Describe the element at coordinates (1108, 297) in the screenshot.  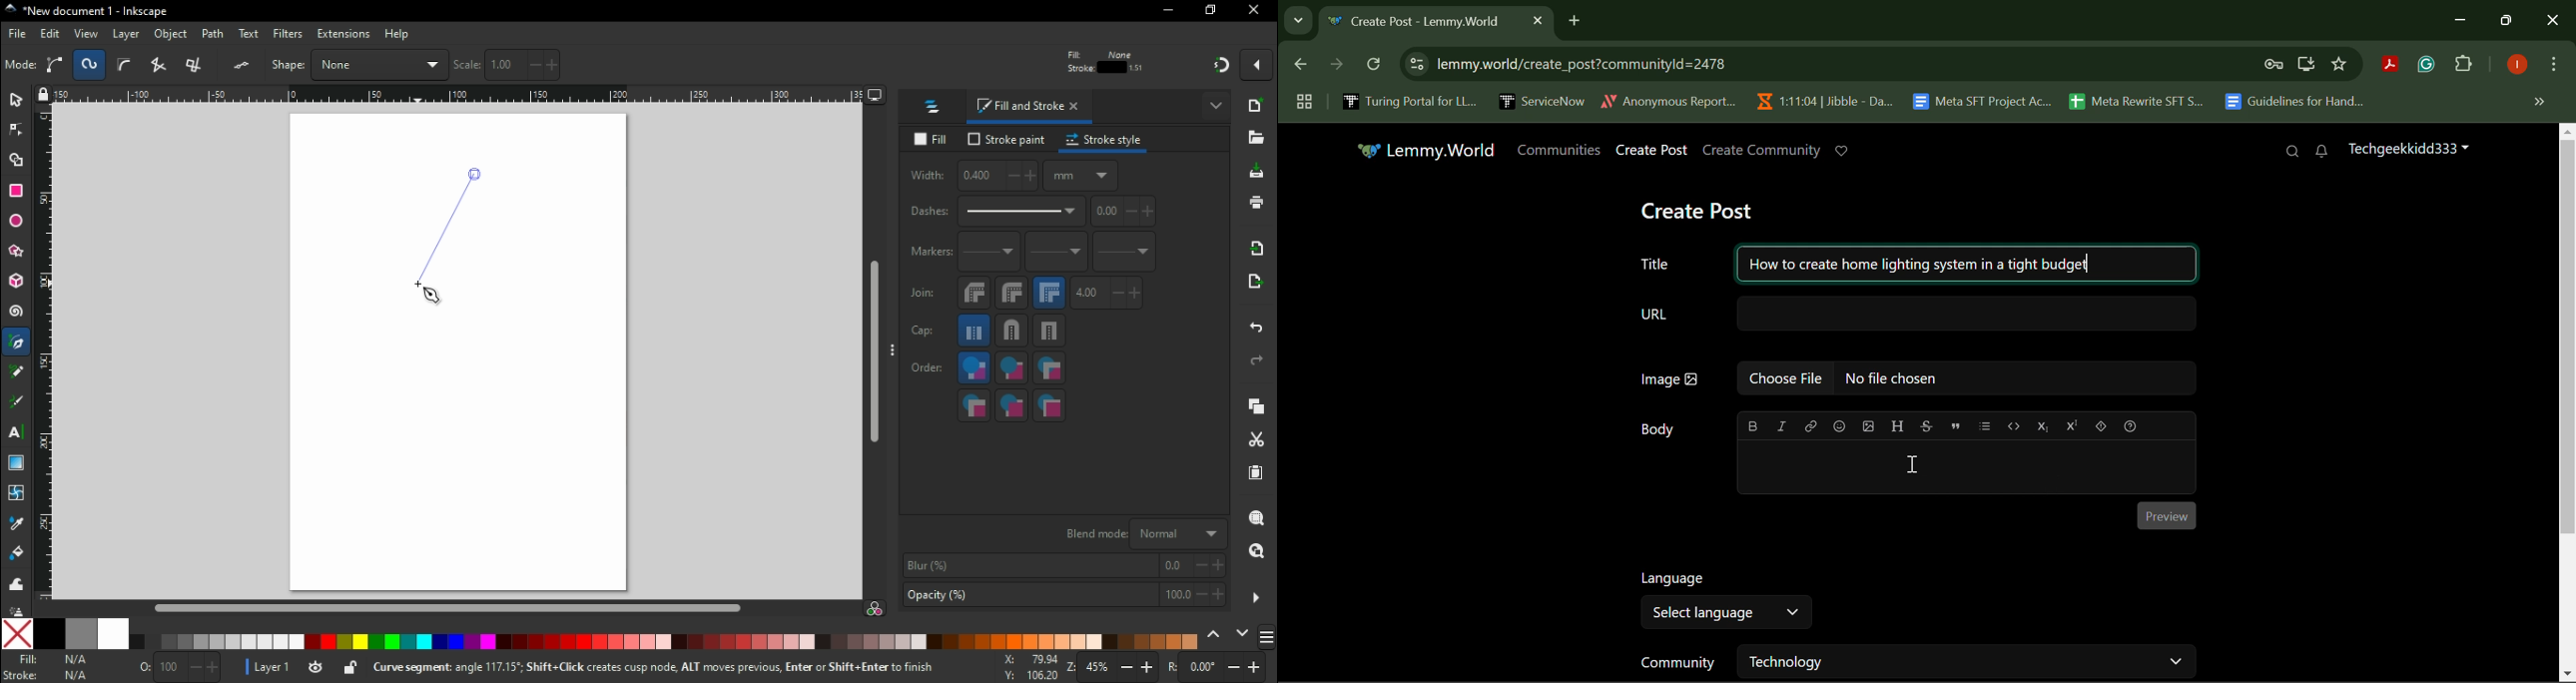
I see `max length of miter` at that location.